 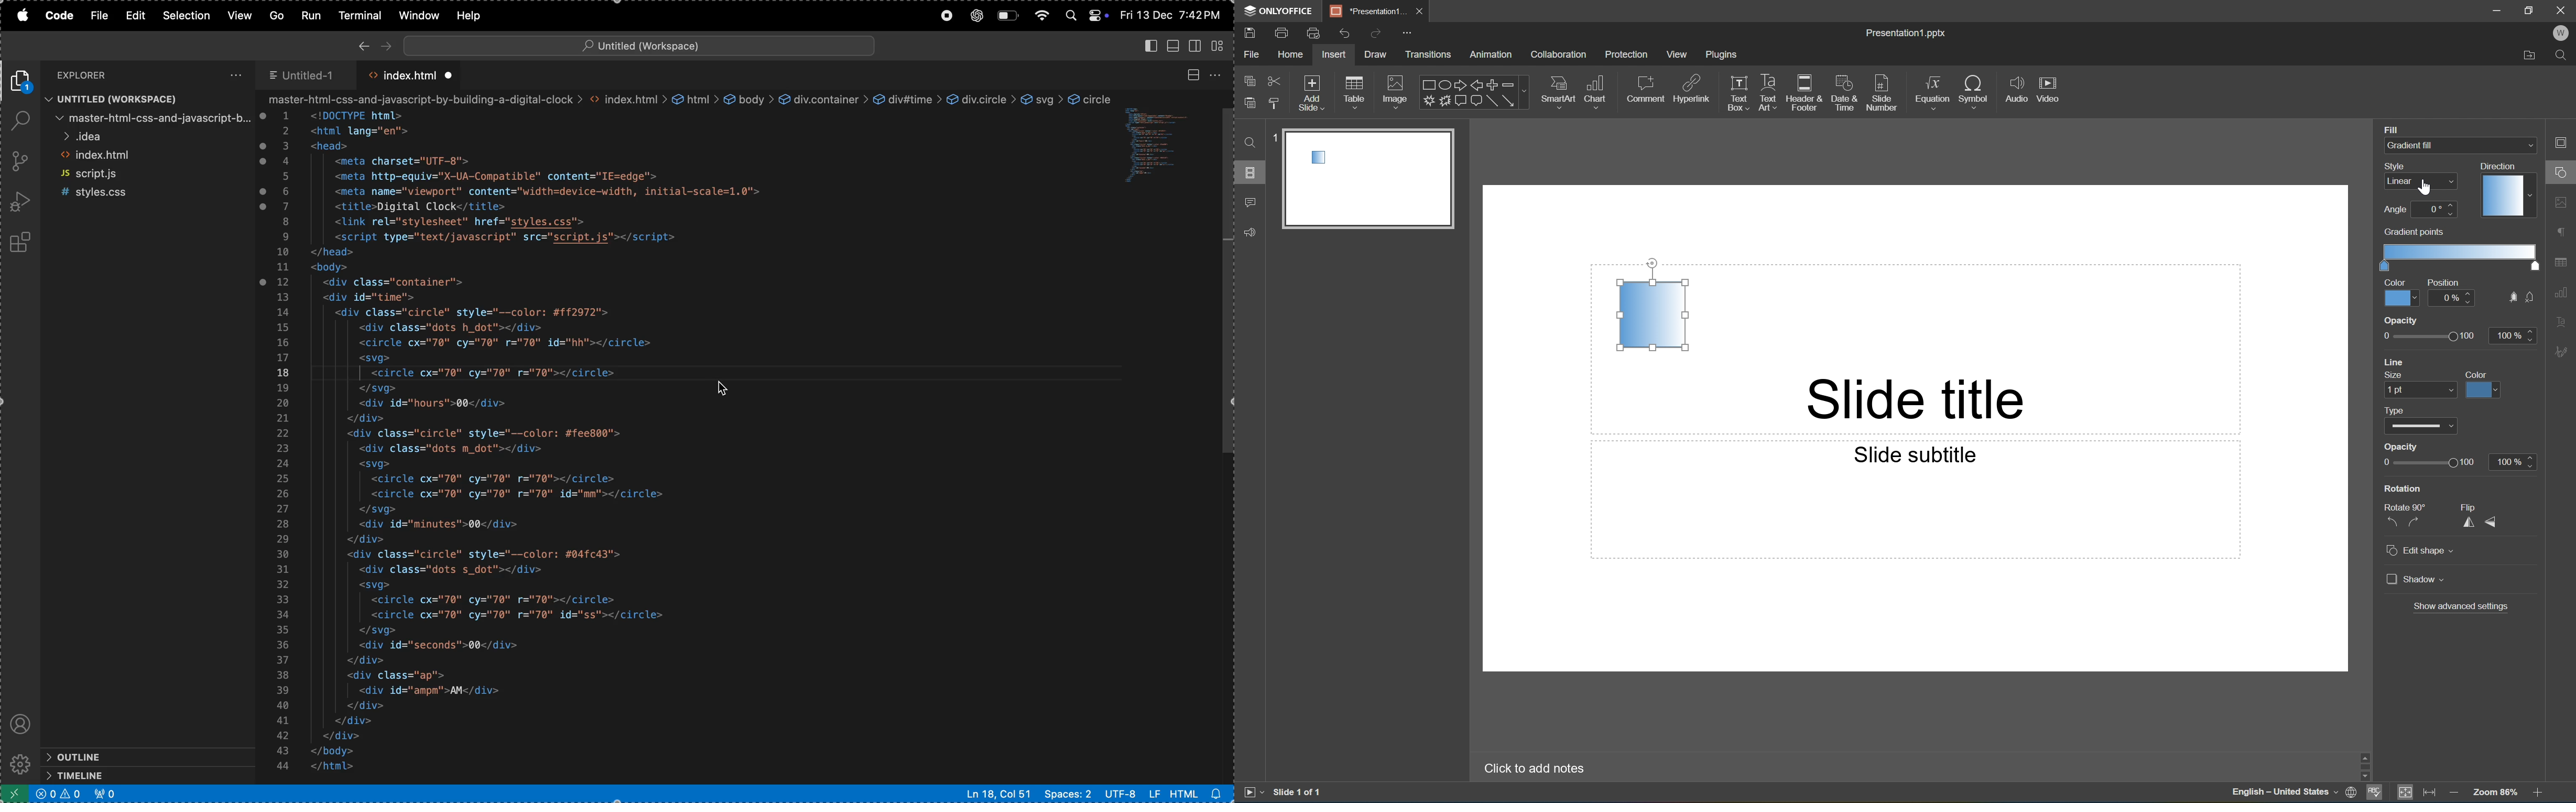 I want to click on Rotate 90° counterclockwise, so click(x=2391, y=522).